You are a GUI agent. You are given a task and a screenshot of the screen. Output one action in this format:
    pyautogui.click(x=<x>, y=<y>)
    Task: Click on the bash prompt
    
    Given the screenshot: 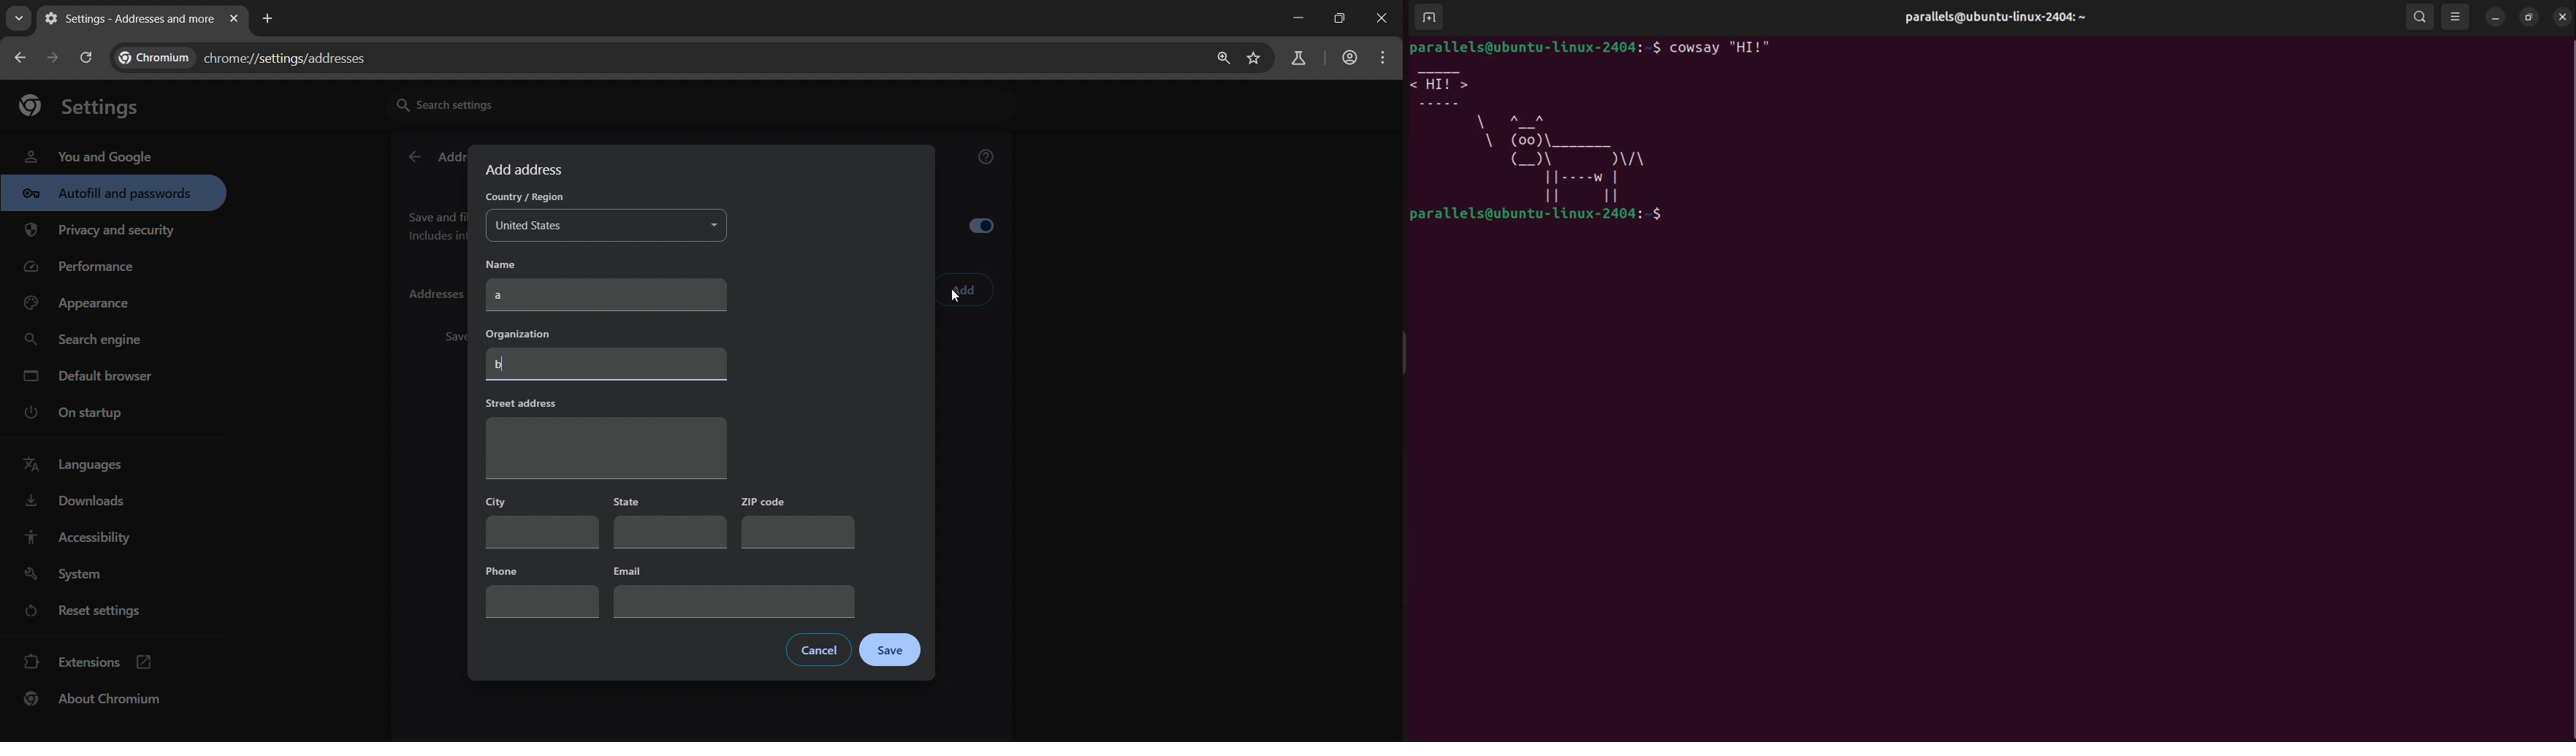 What is the action you would take?
    pyautogui.click(x=1535, y=49)
    